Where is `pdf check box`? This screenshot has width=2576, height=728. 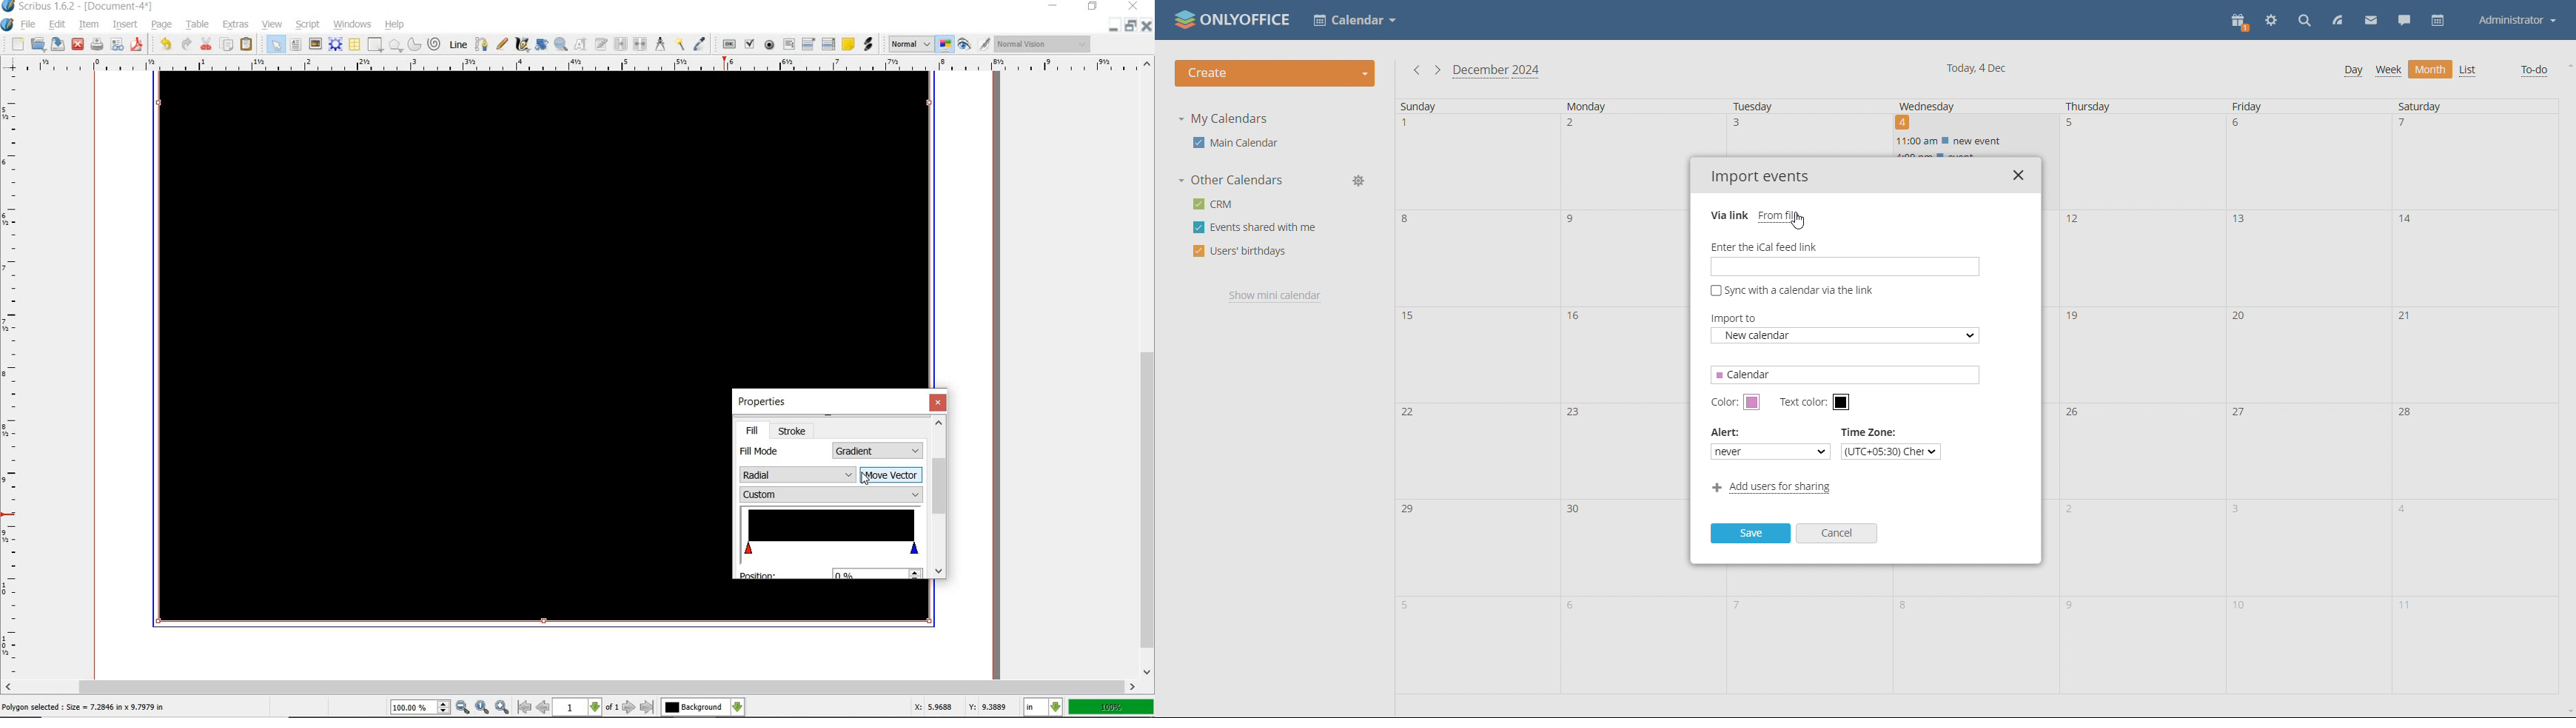
pdf check box is located at coordinates (750, 43).